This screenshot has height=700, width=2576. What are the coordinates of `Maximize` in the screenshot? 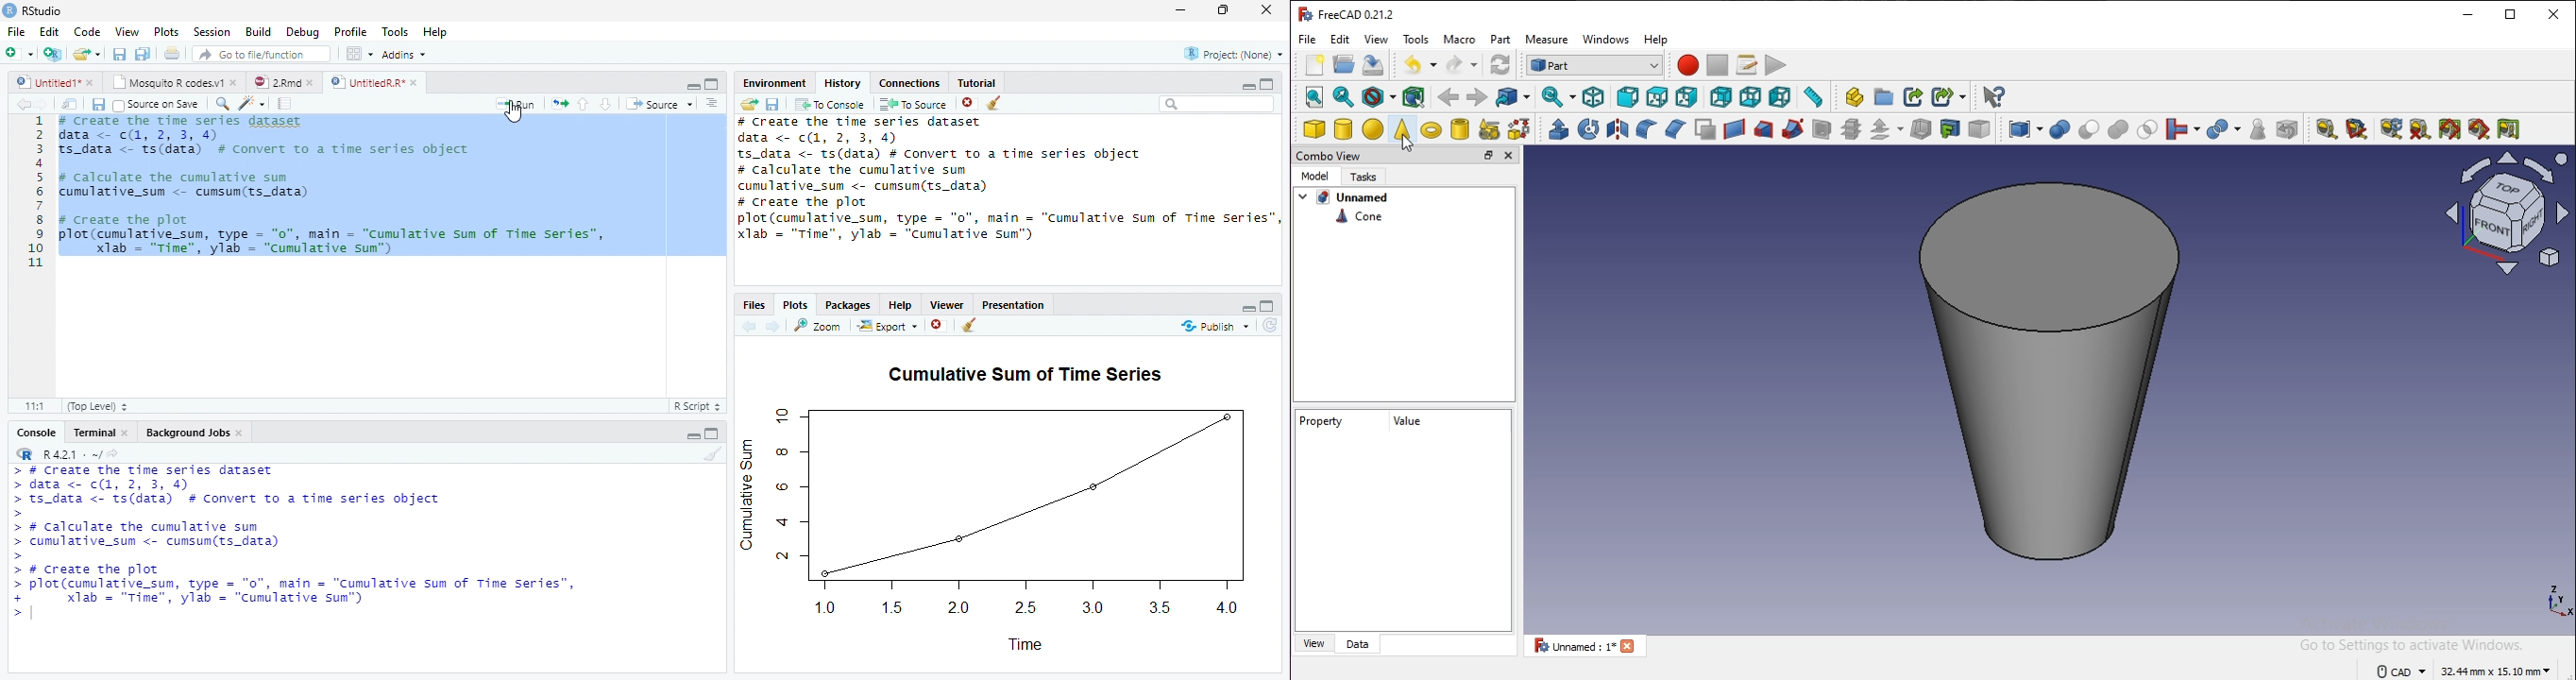 It's located at (714, 434).